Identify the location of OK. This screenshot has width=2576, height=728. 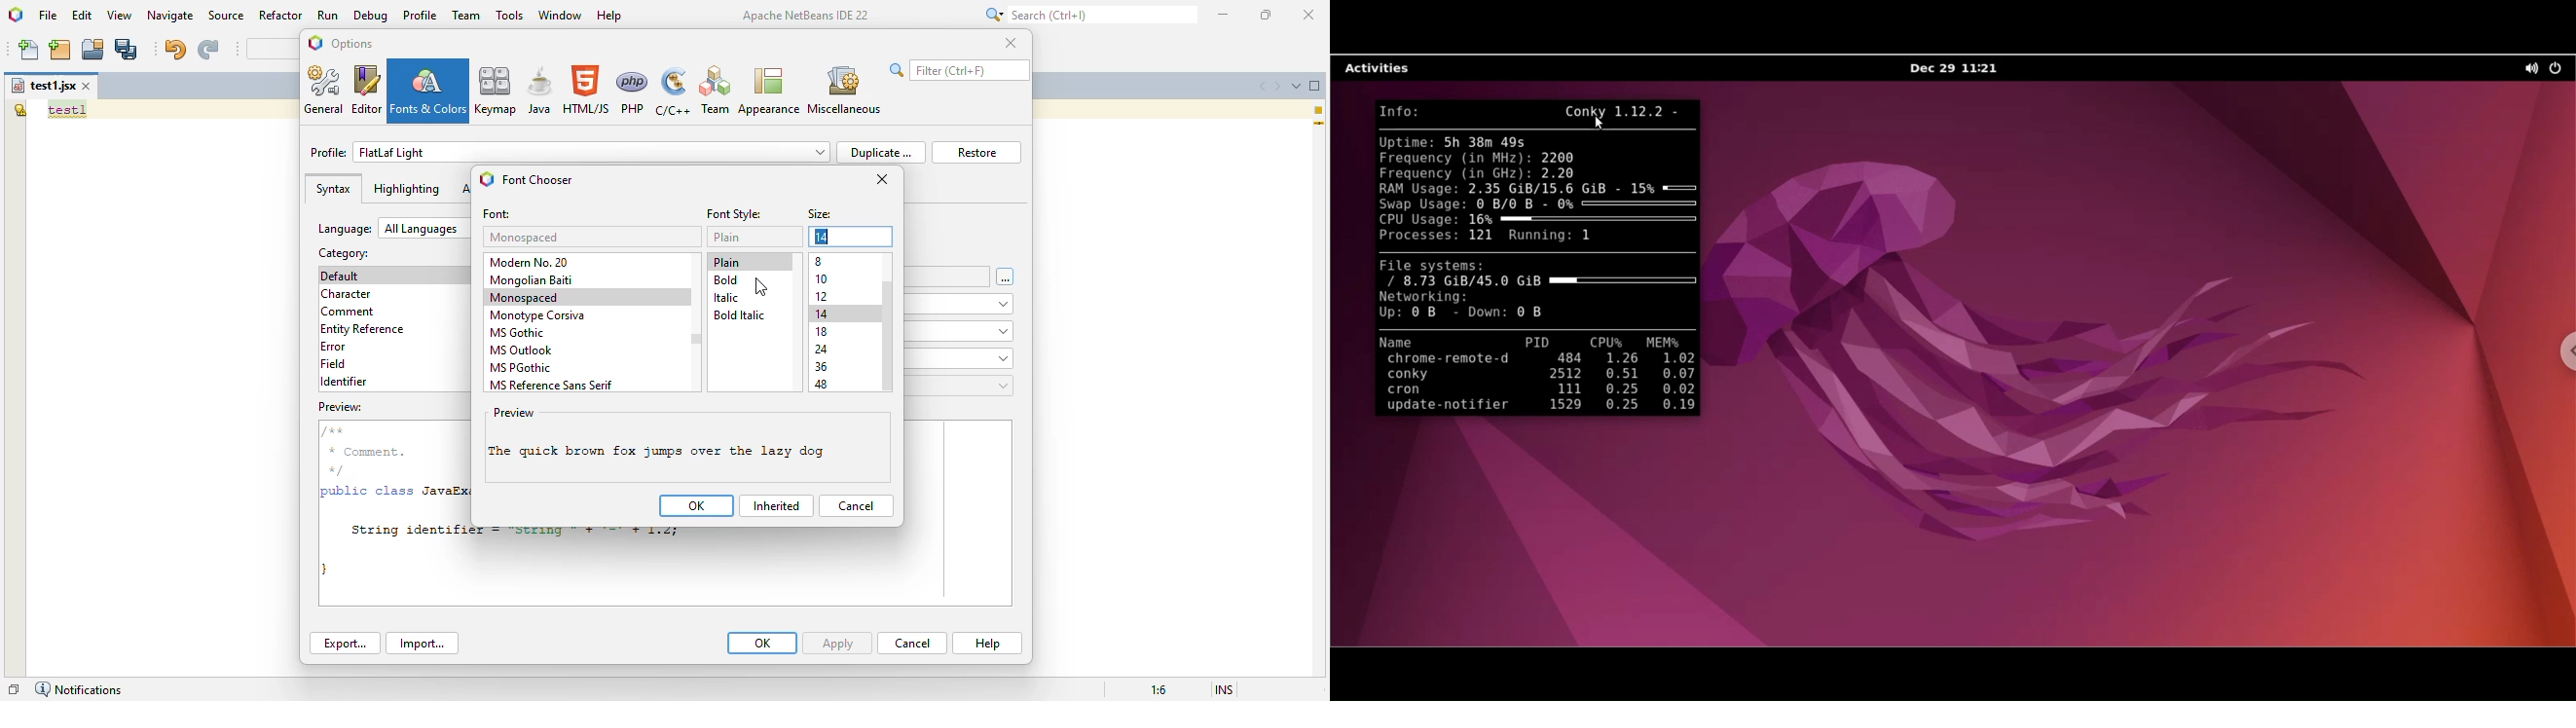
(697, 505).